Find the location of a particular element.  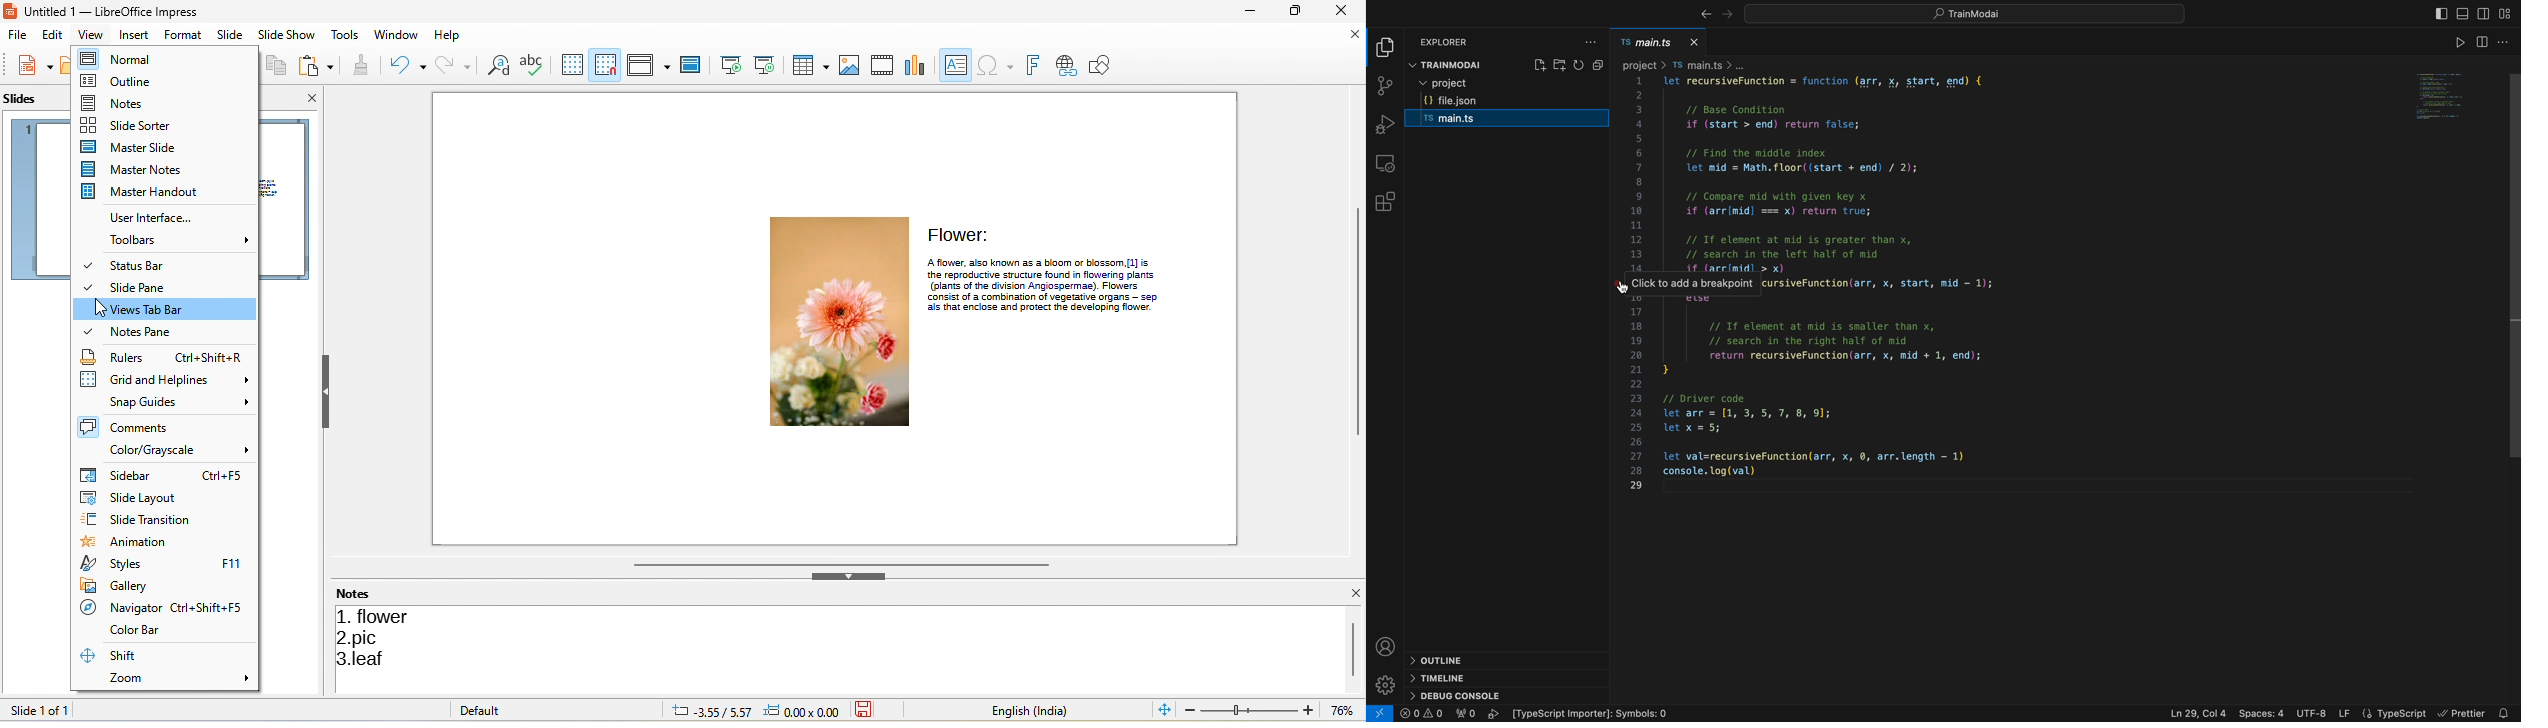

slide sorter is located at coordinates (133, 125).